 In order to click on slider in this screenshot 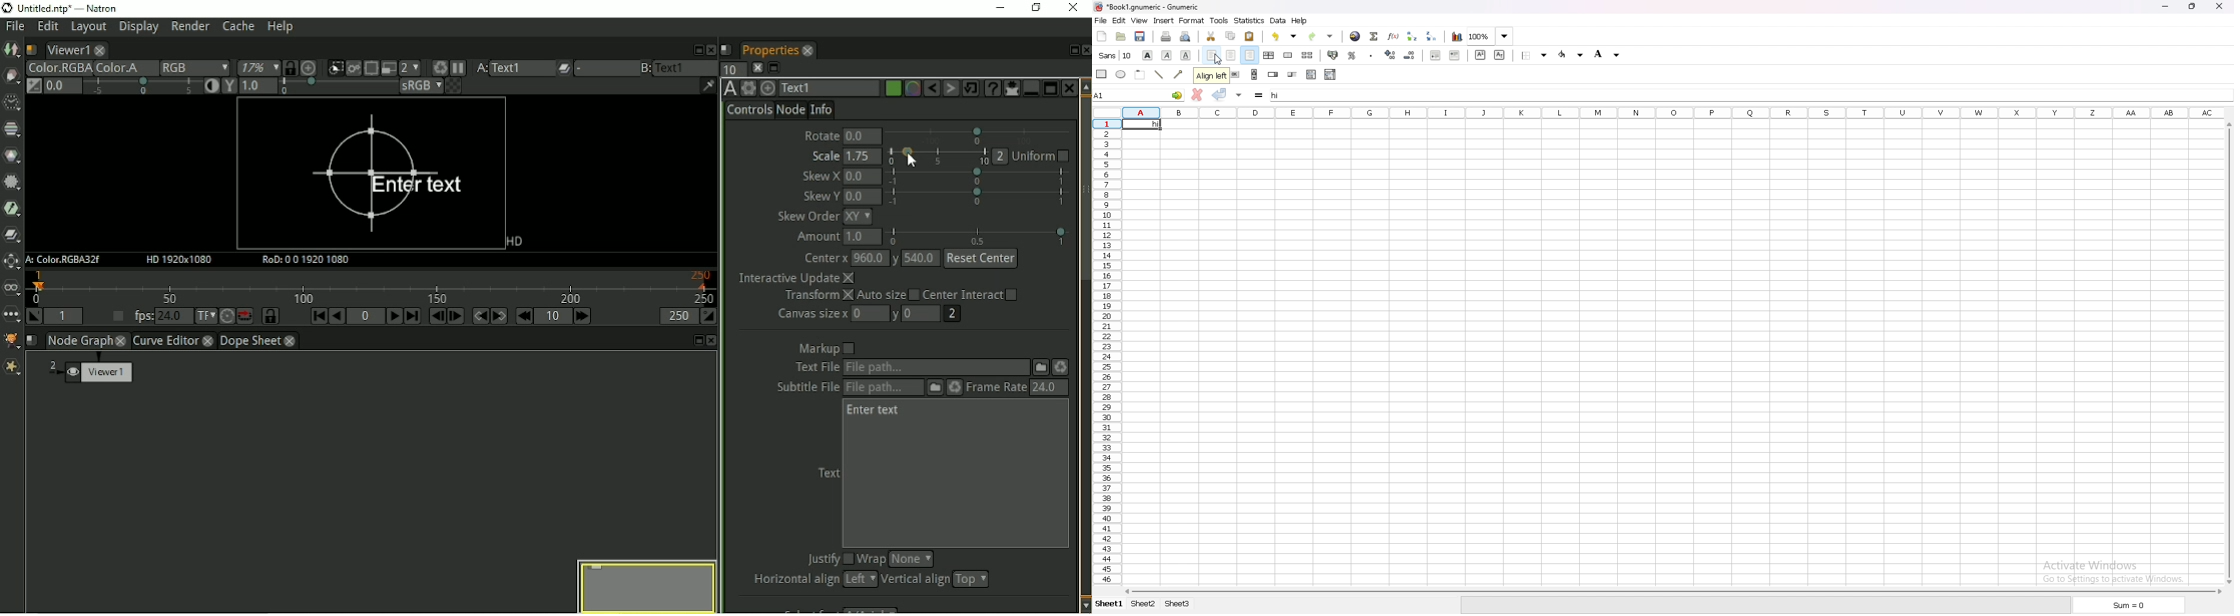, I will do `click(1293, 76)`.